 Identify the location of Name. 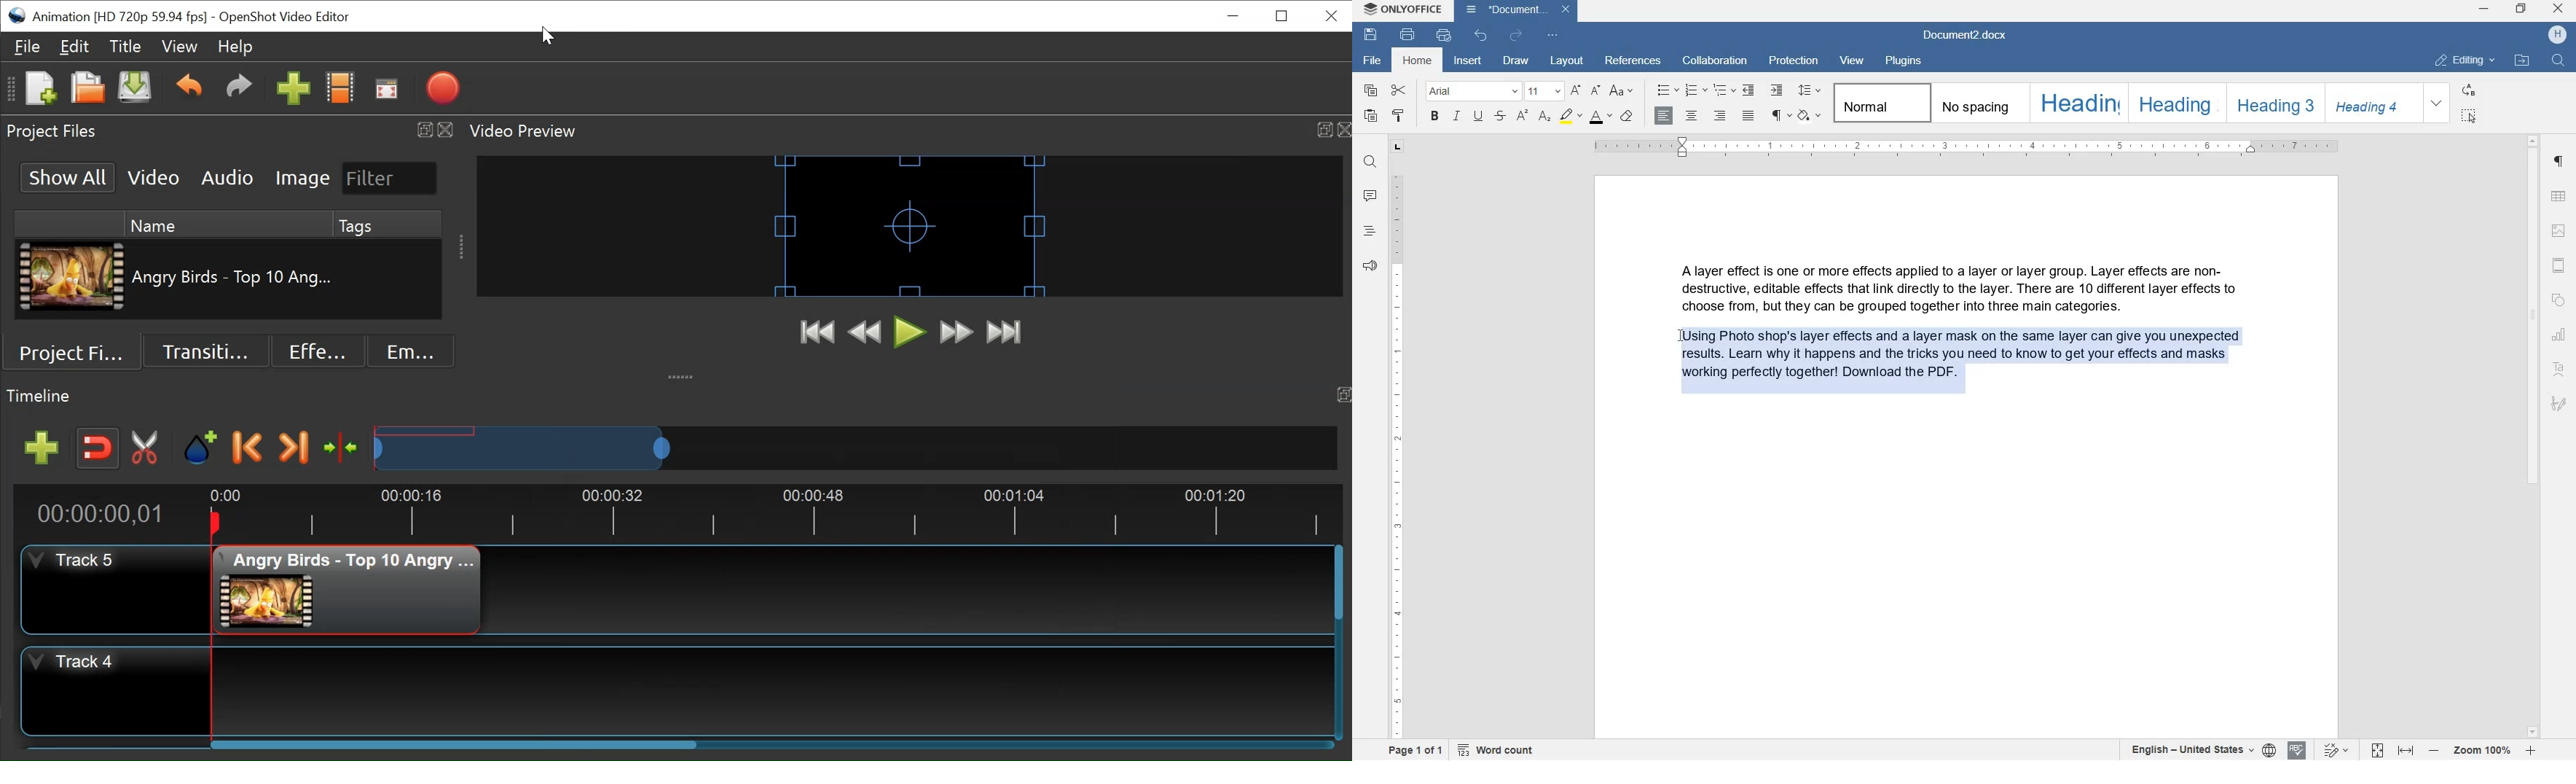
(227, 225).